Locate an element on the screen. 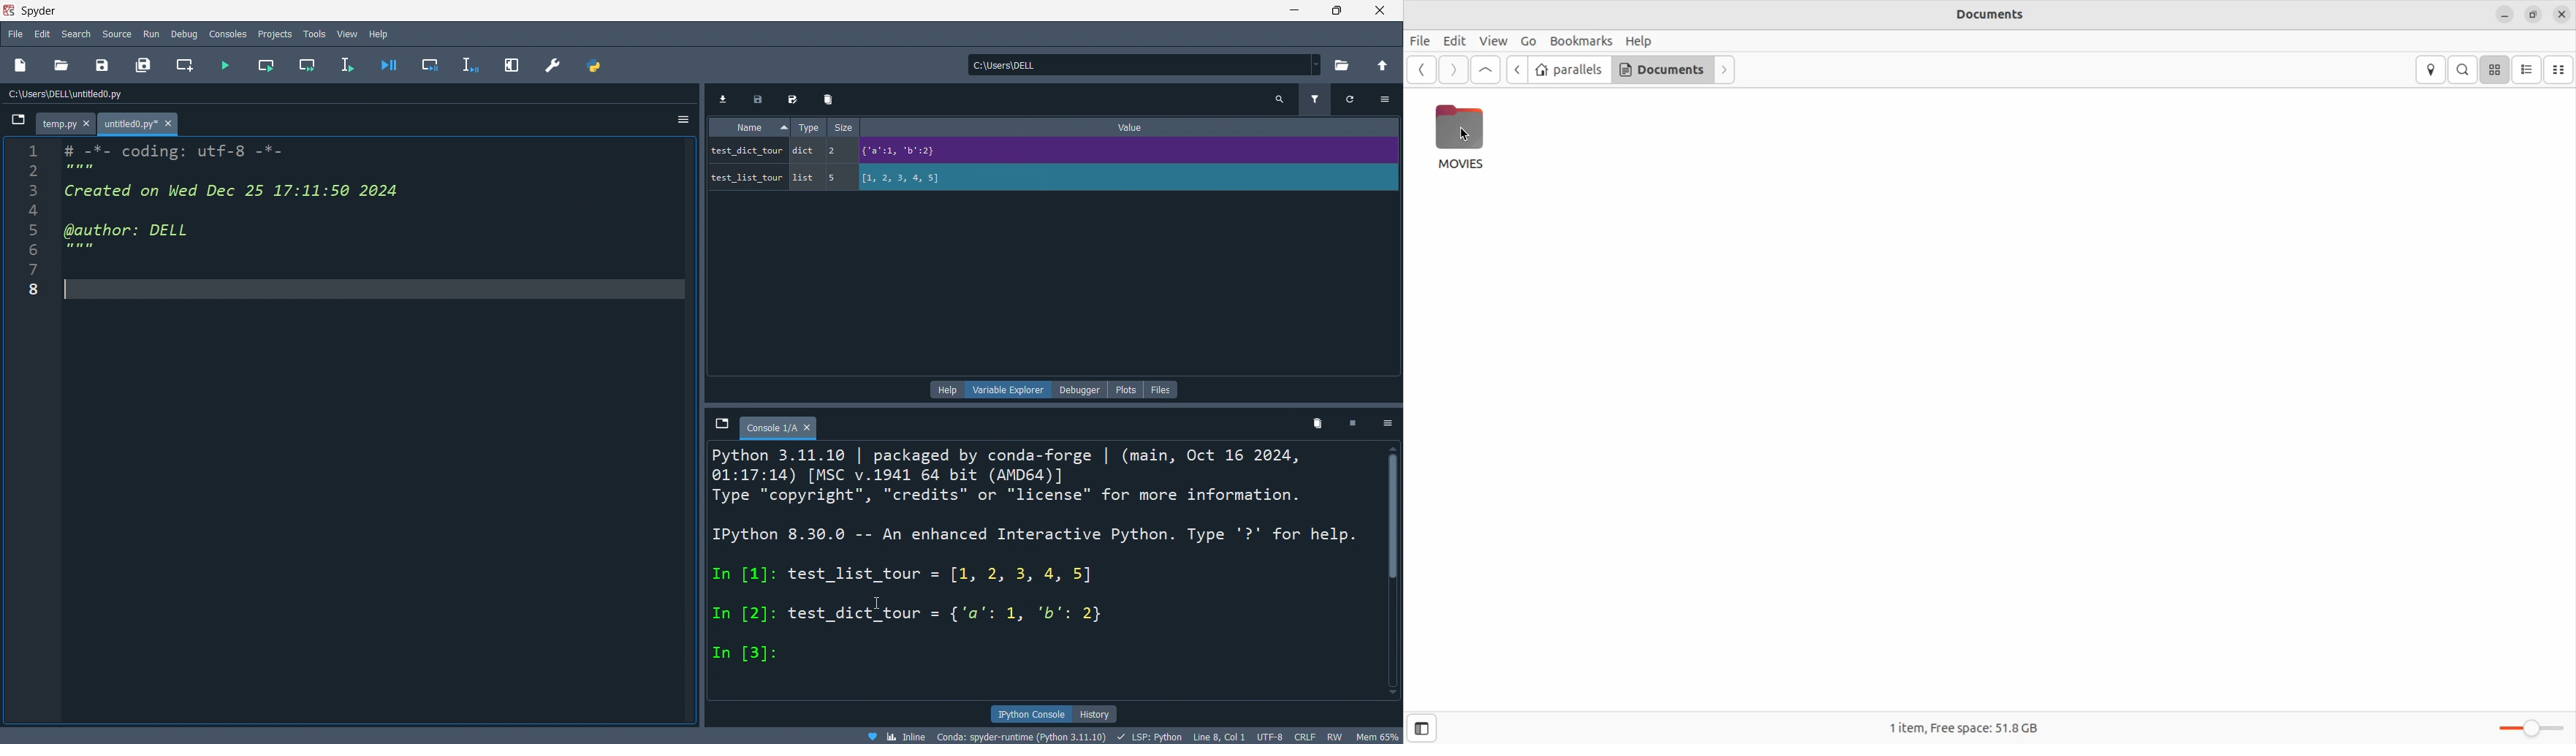  6 is located at coordinates (67, 247).